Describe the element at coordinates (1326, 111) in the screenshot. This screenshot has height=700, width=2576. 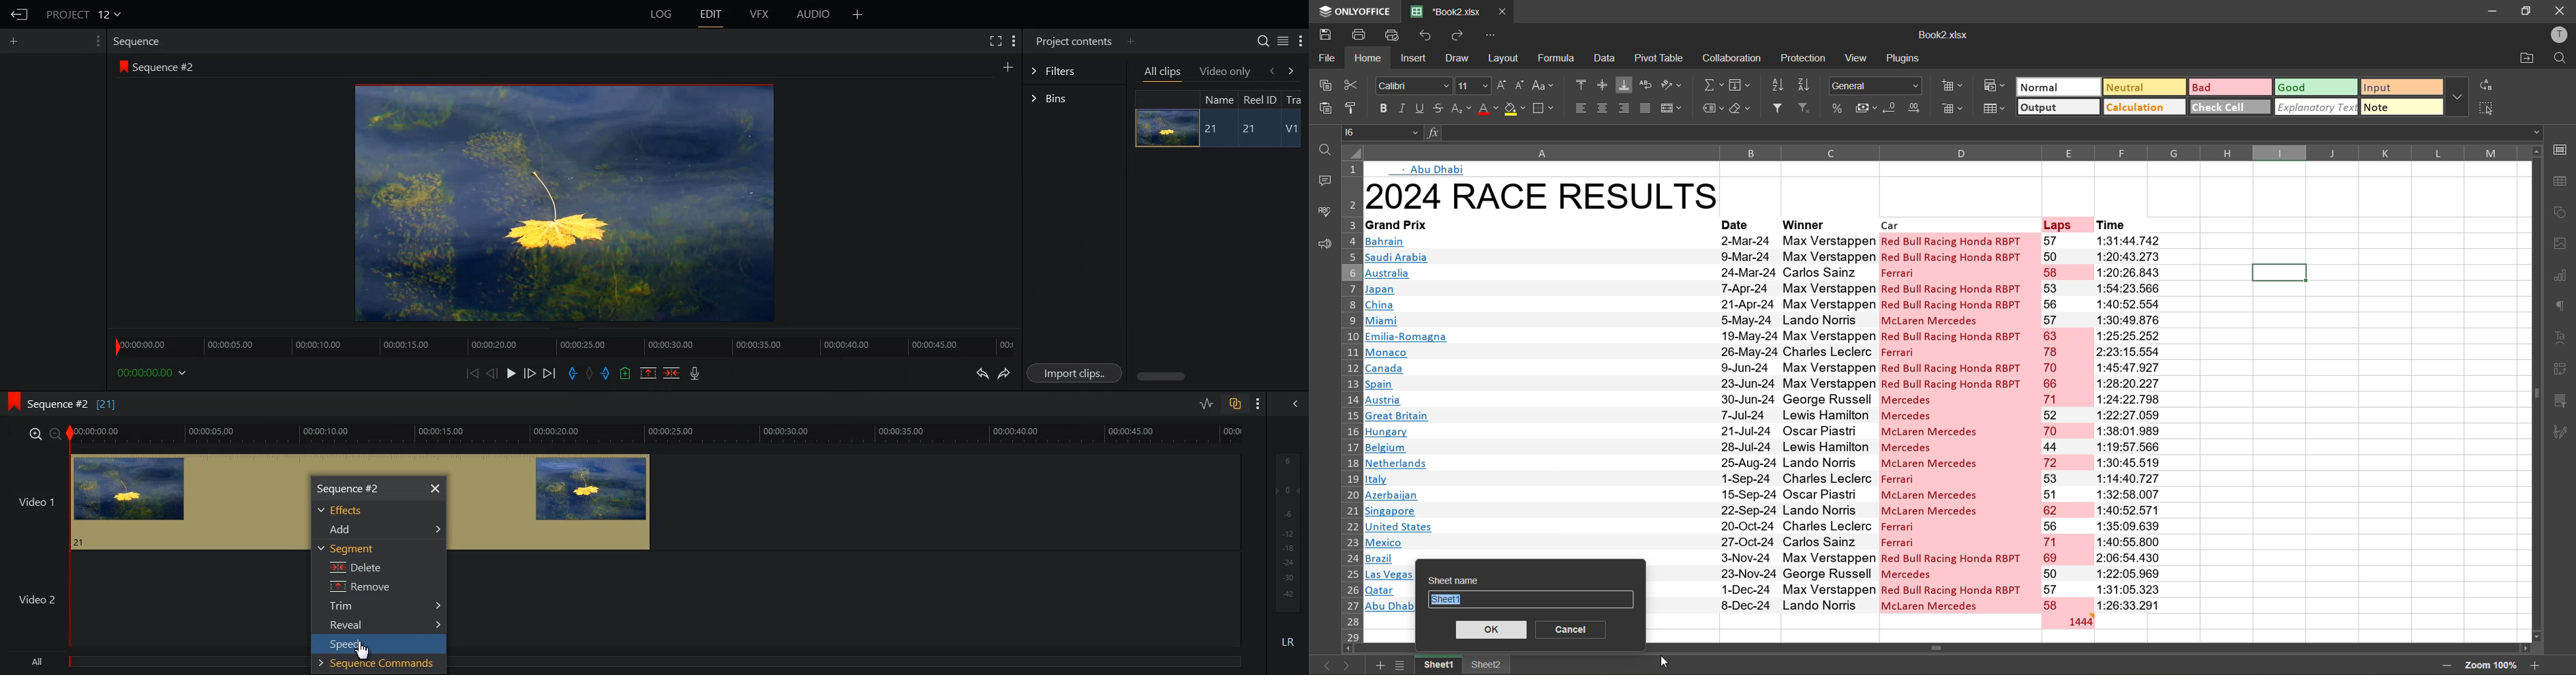
I see `paste` at that location.